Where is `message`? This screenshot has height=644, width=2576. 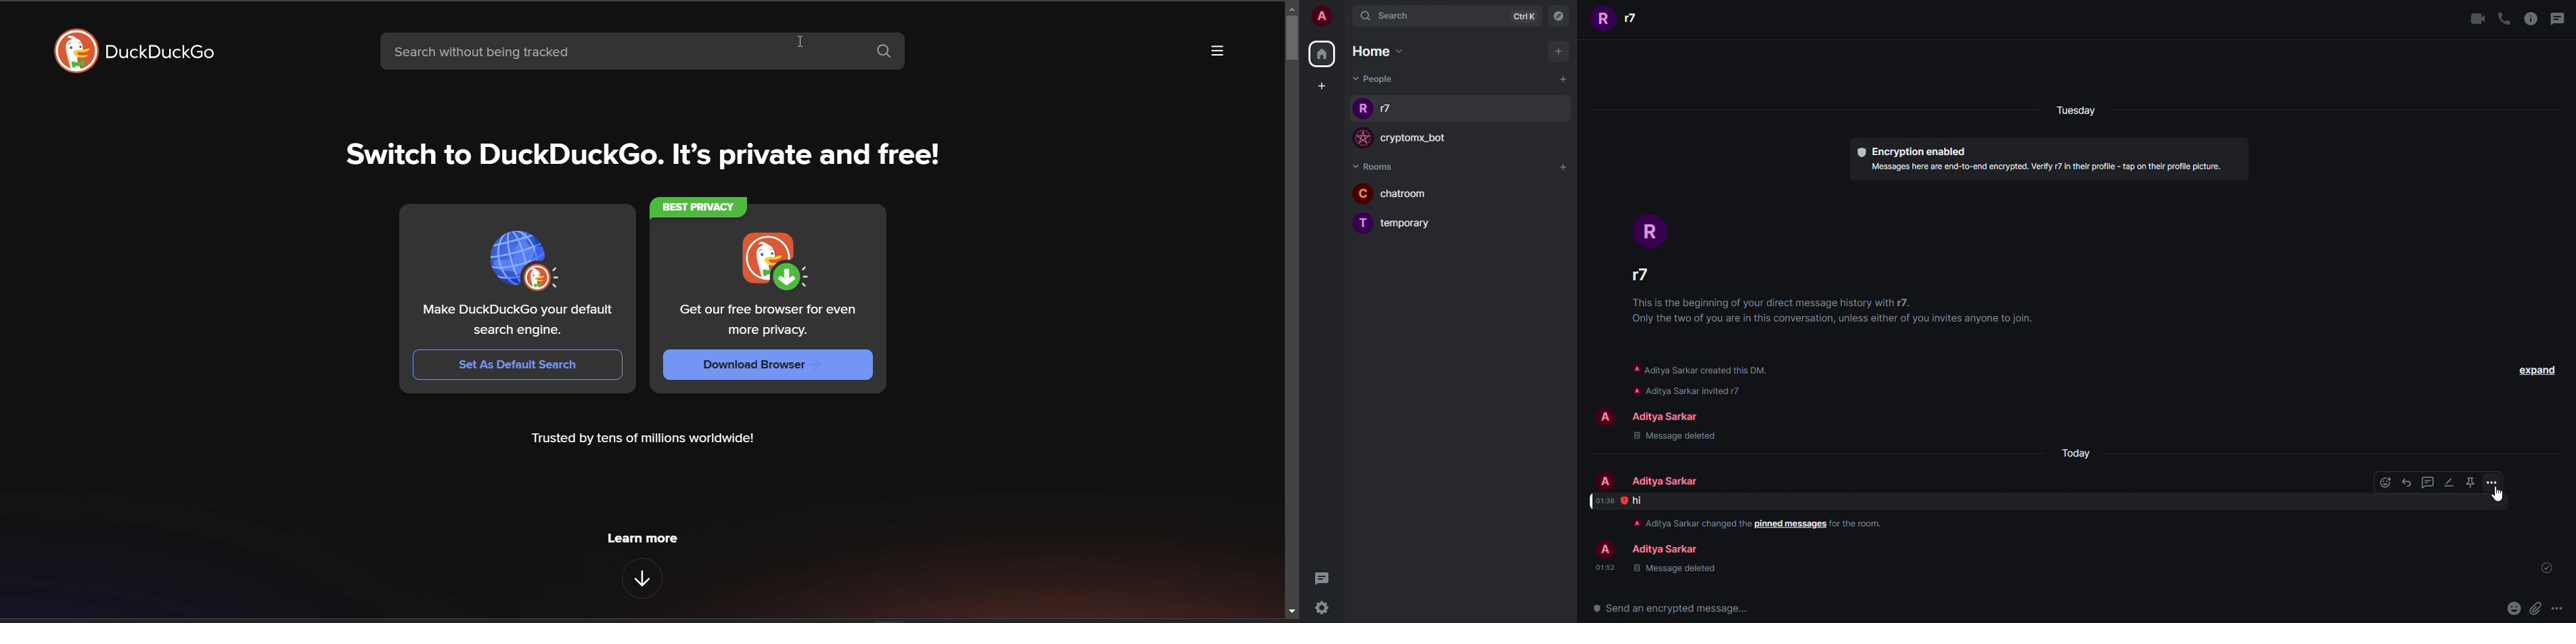 message is located at coordinates (1638, 501).